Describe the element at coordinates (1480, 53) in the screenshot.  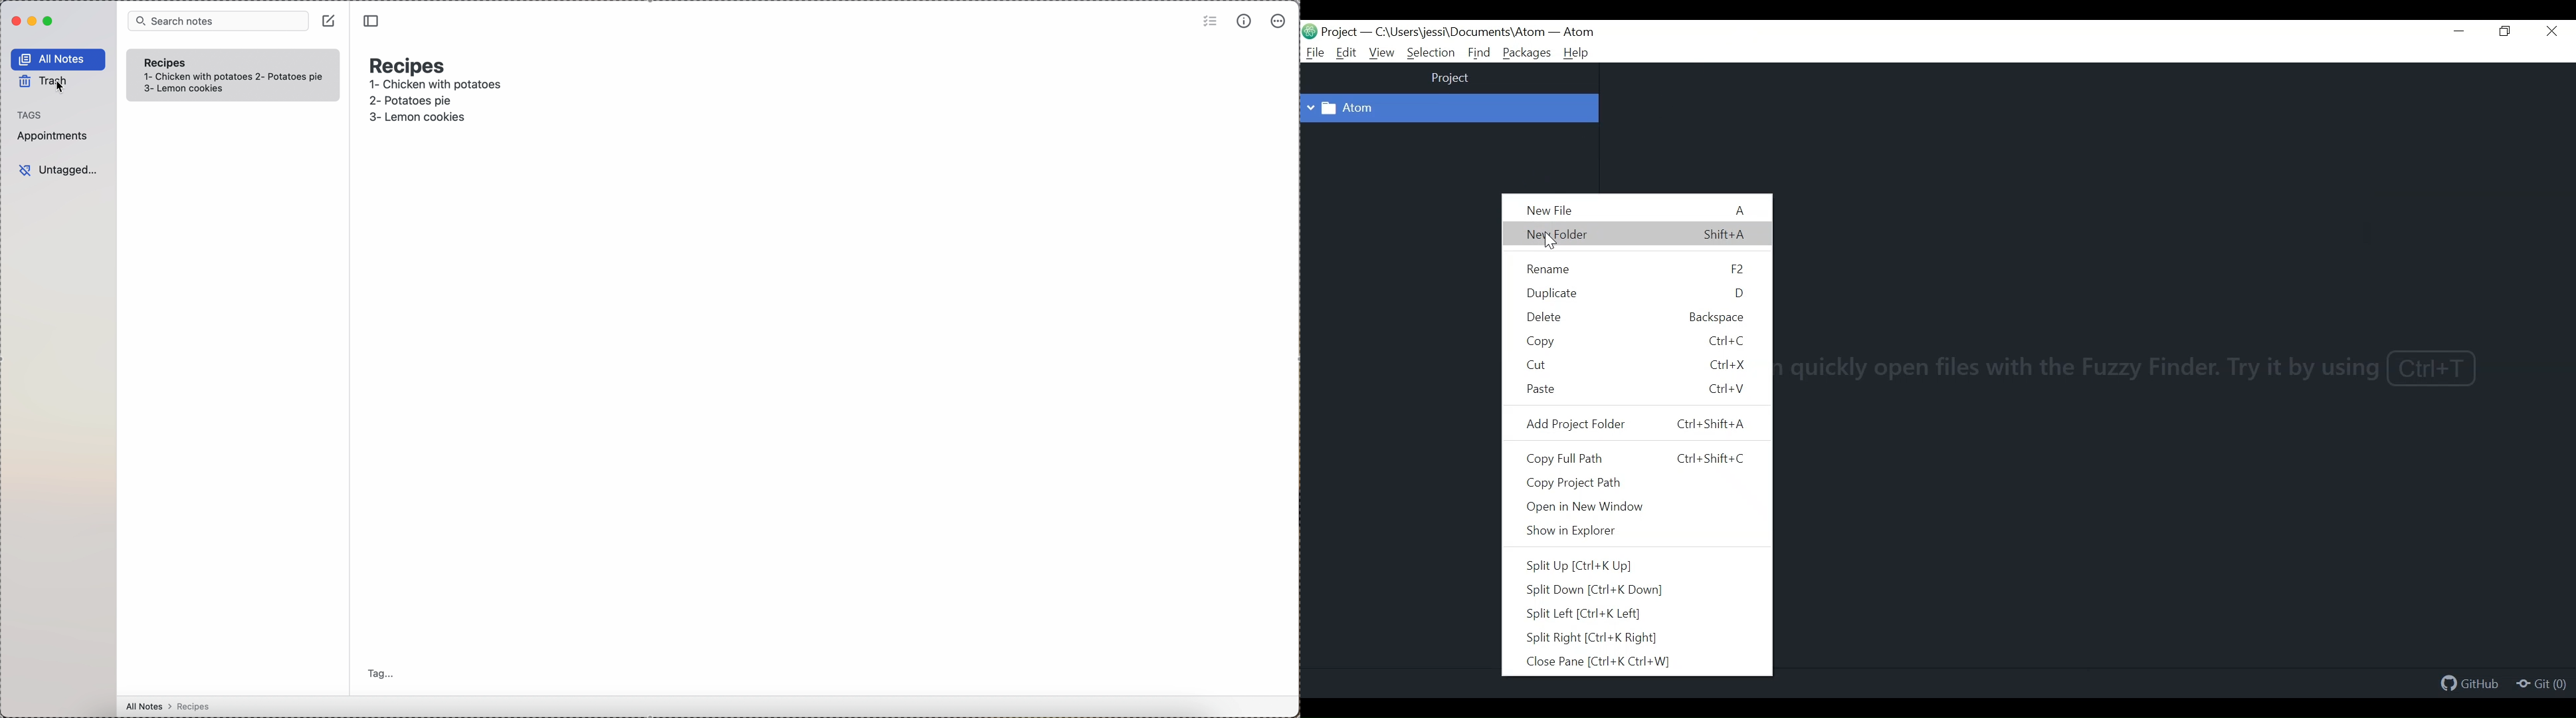
I see `Find` at that location.